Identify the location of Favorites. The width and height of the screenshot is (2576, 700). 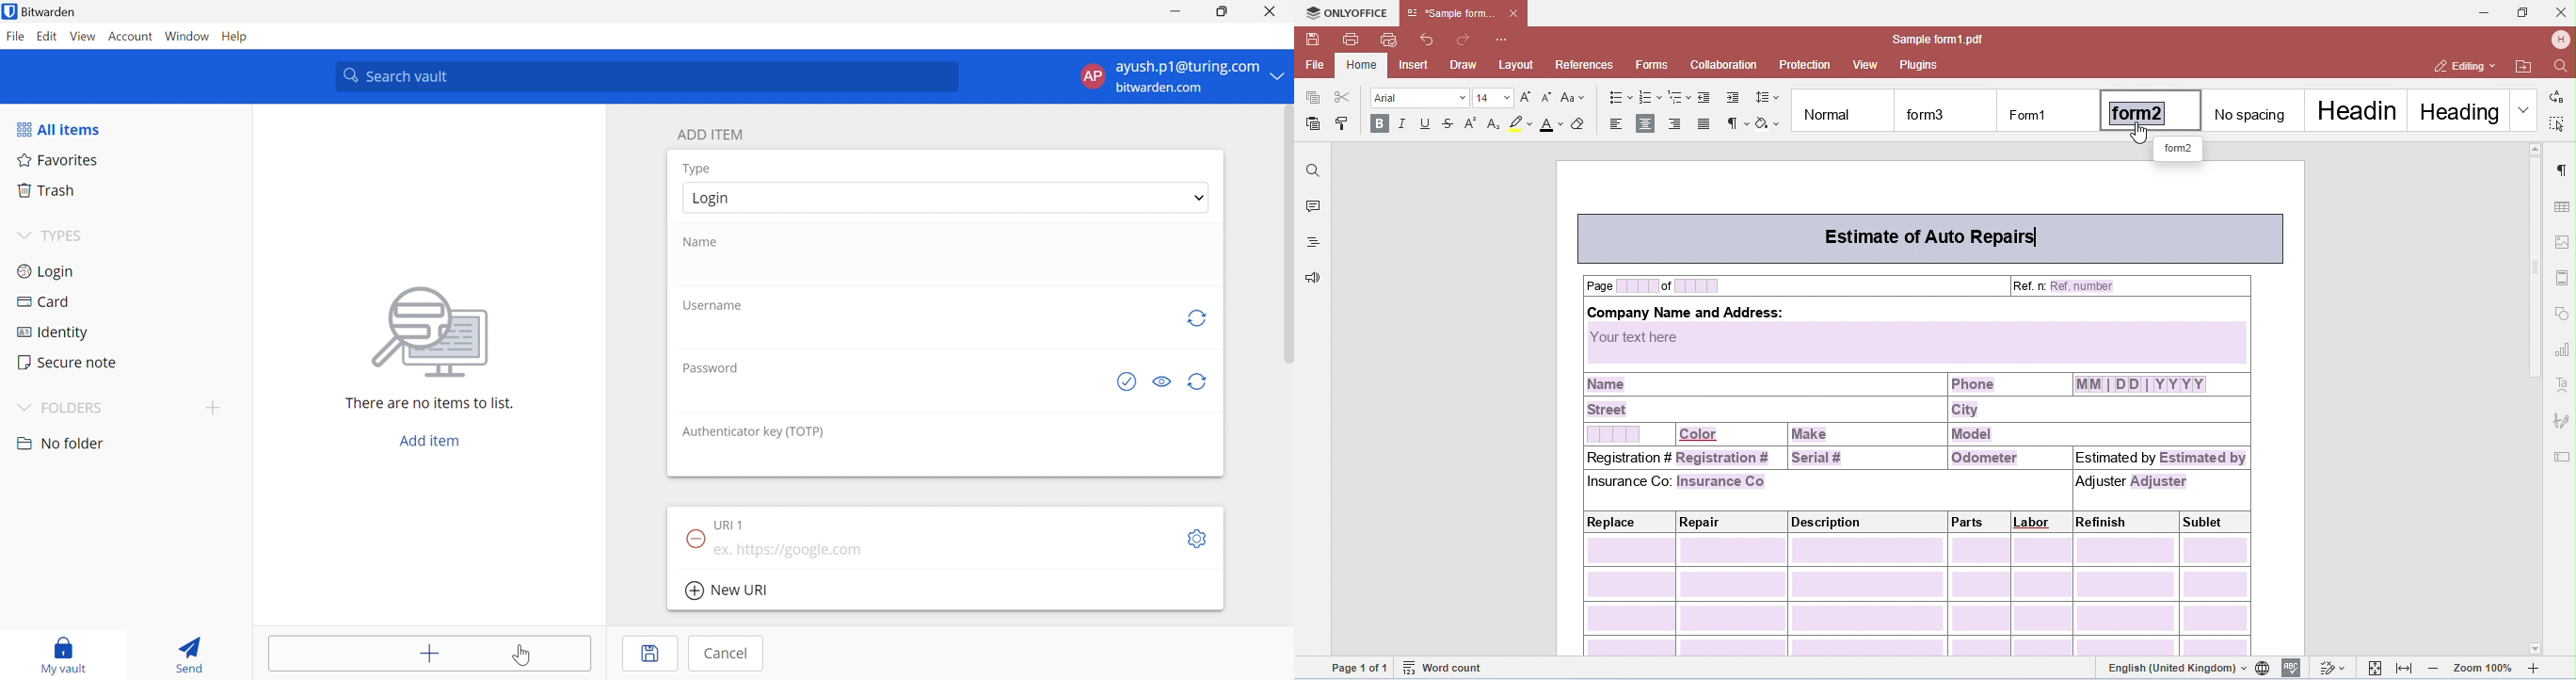
(58, 161).